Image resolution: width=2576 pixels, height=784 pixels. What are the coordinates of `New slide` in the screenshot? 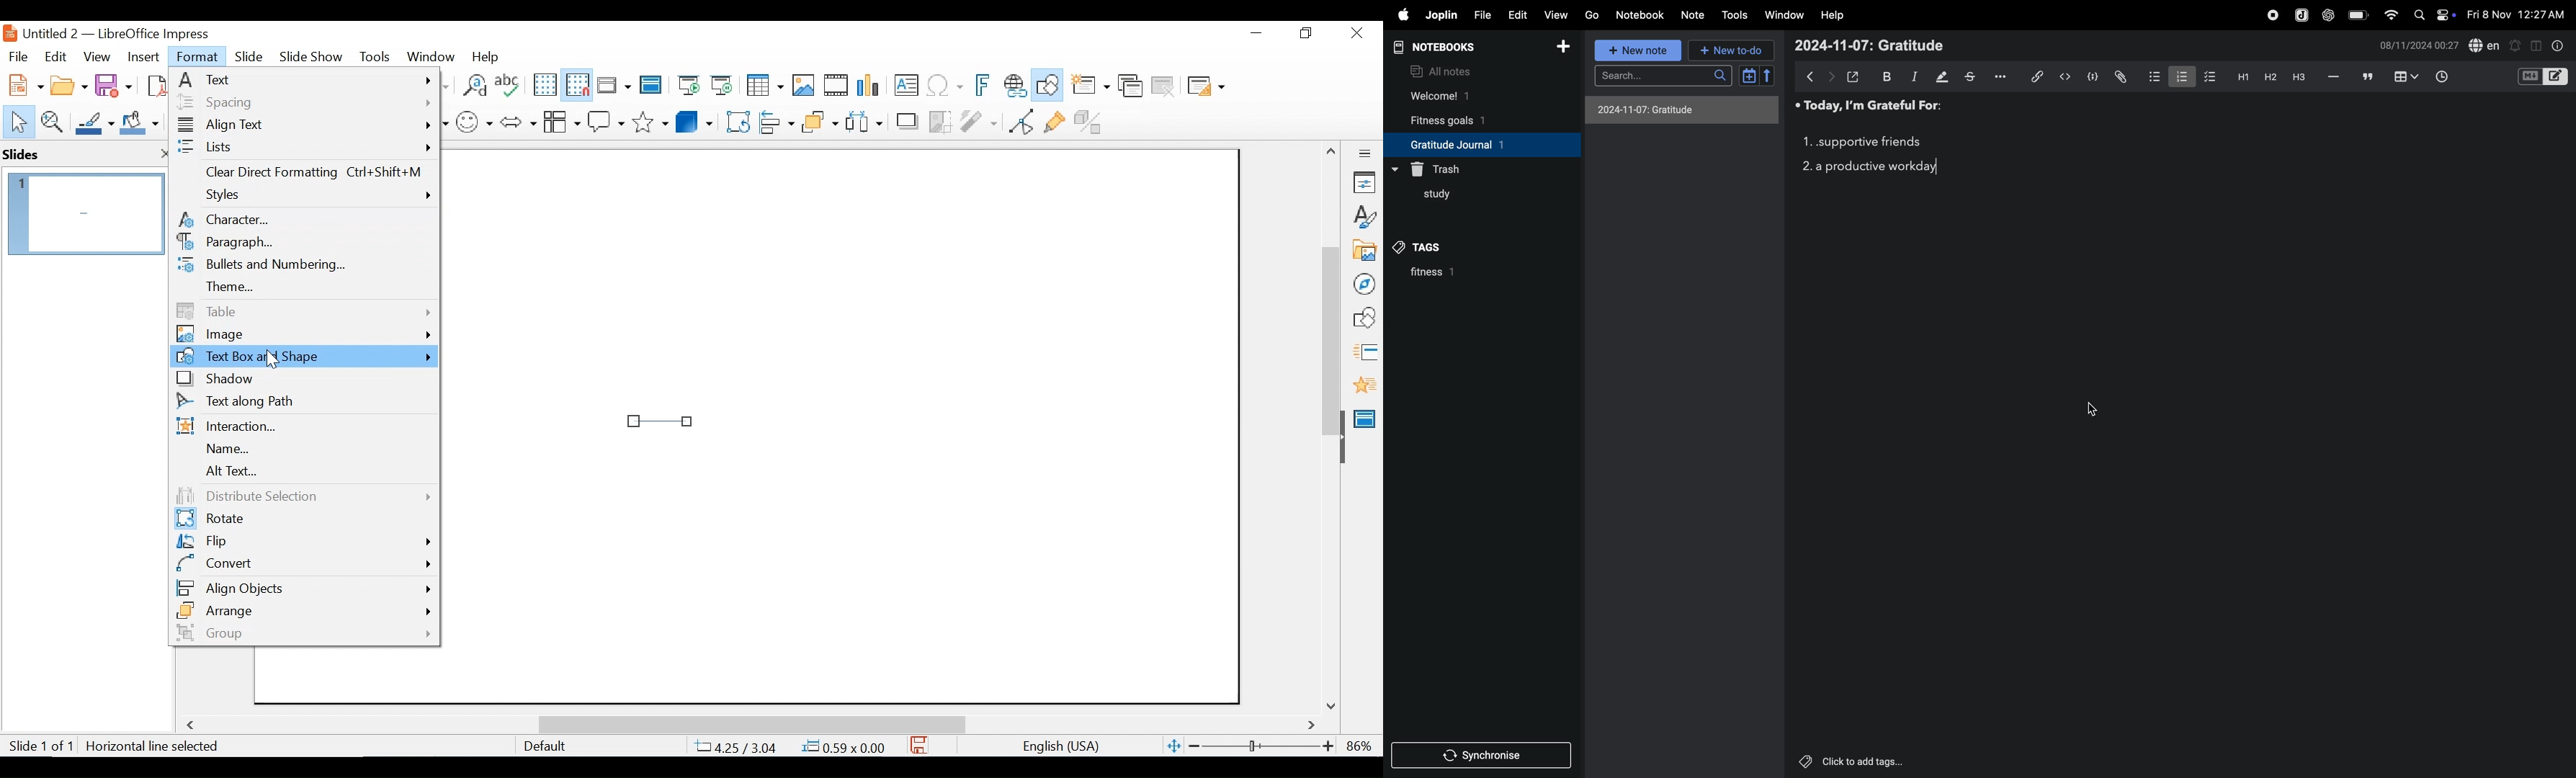 It's located at (1090, 86).